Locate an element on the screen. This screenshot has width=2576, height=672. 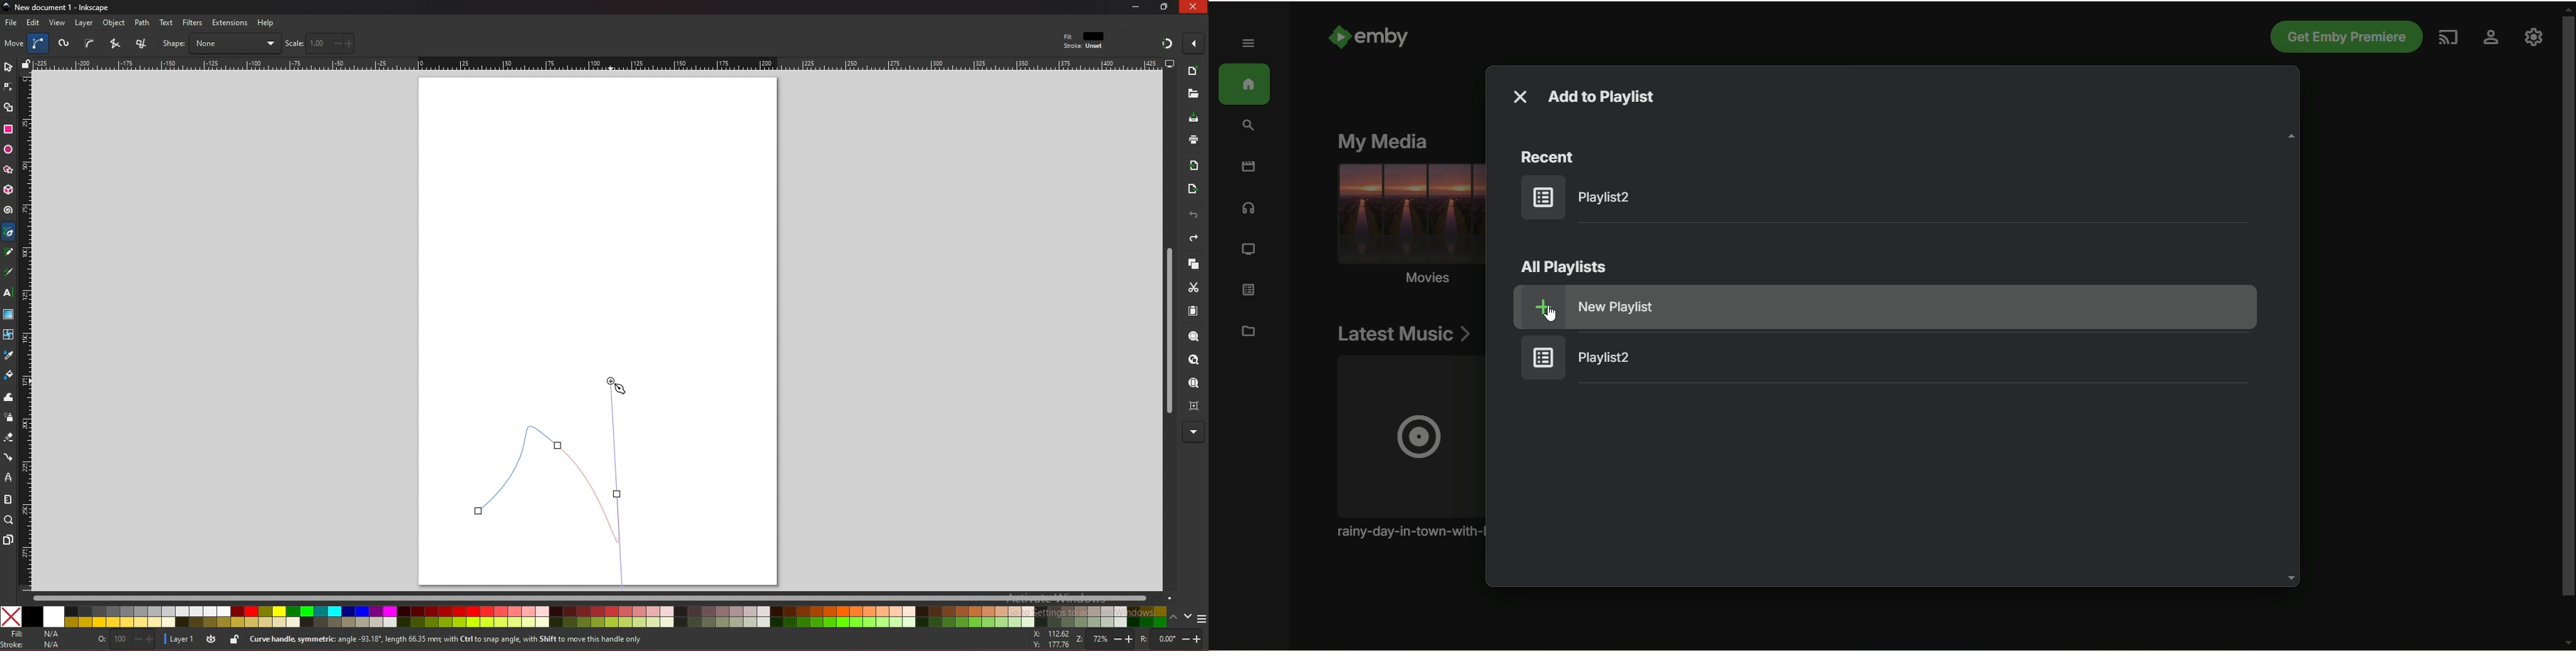
print is located at coordinates (1194, 139).